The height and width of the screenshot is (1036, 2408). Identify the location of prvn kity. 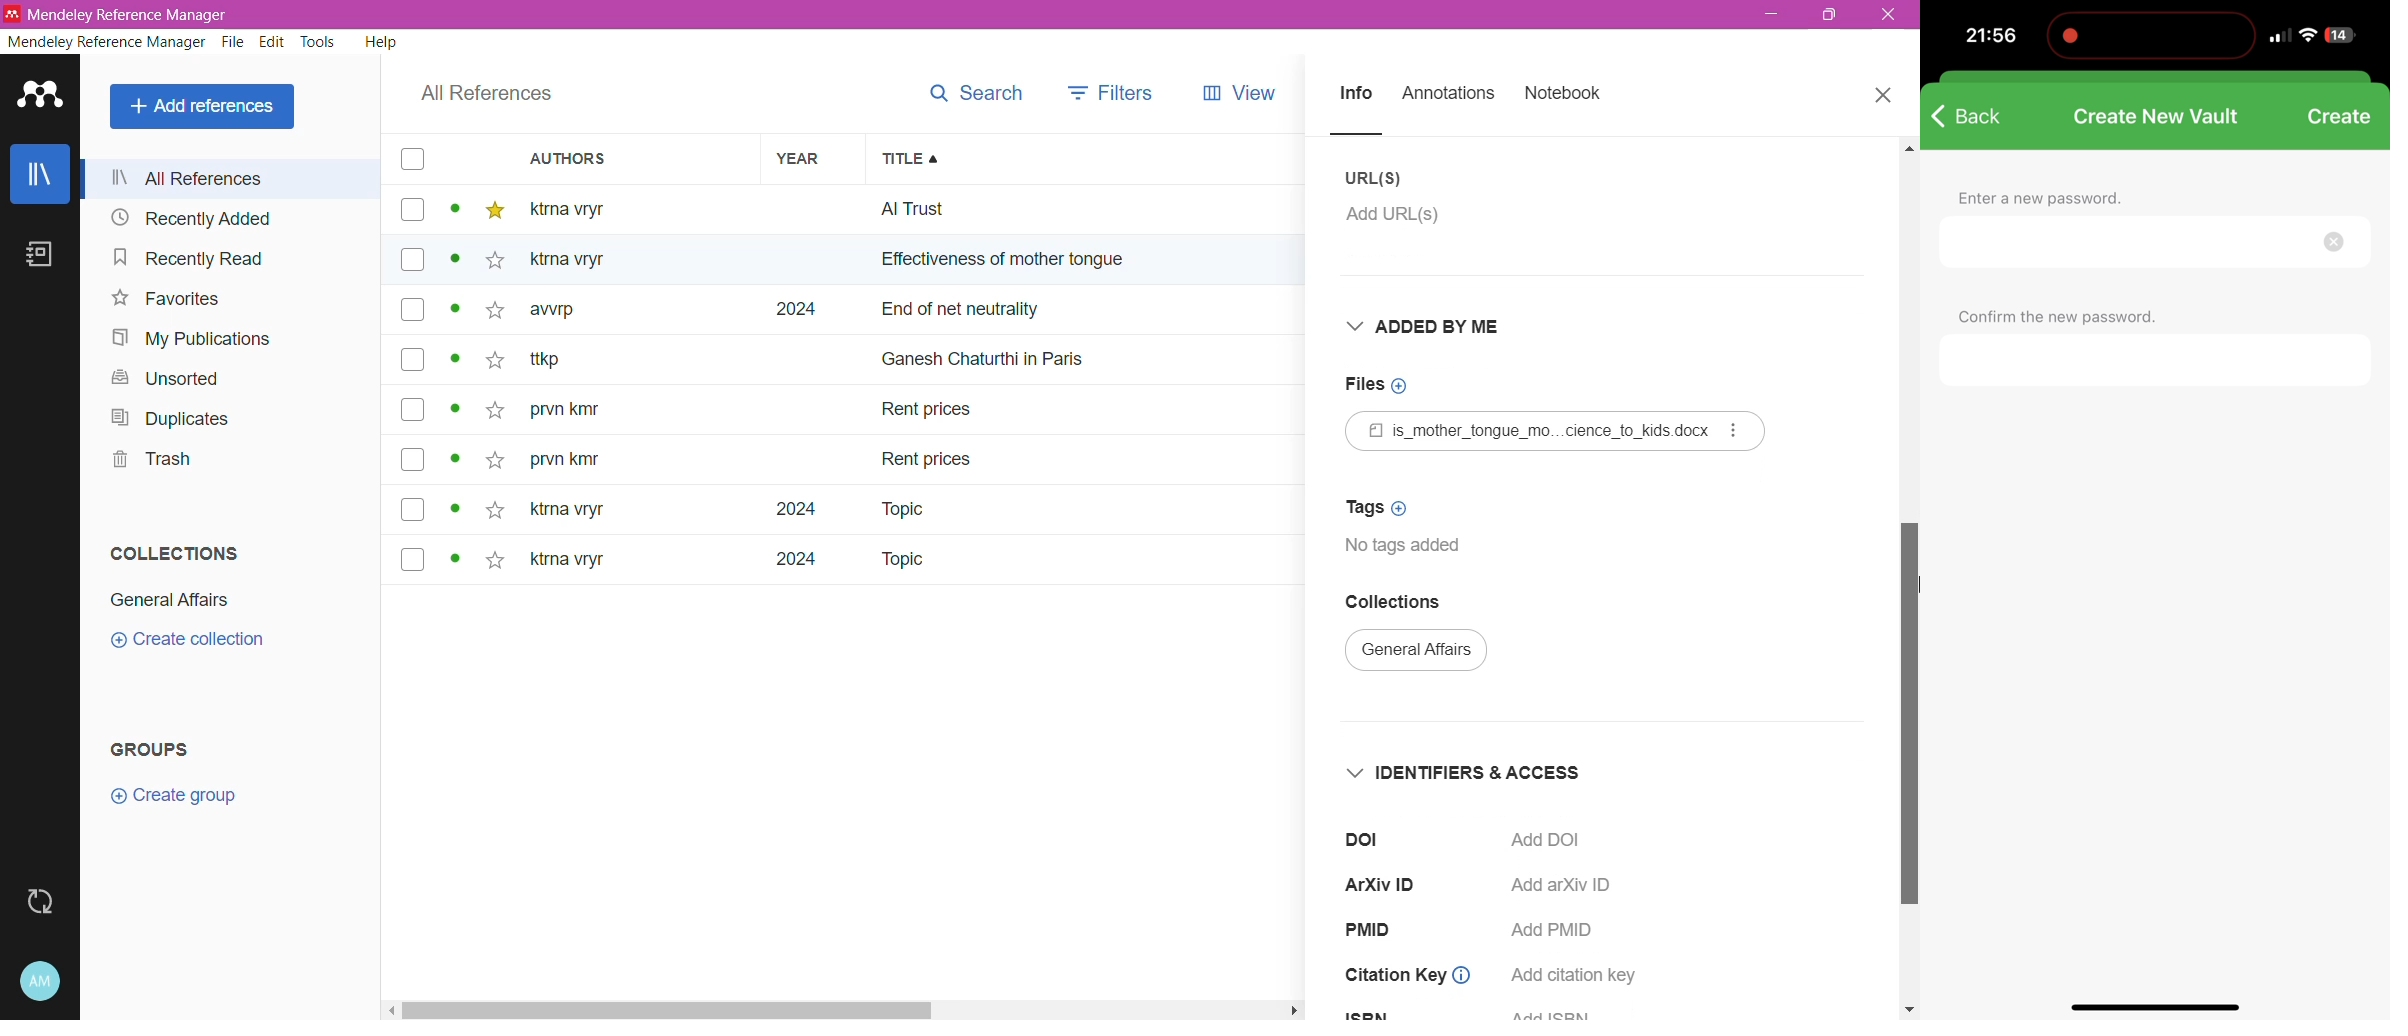
(565, 462).